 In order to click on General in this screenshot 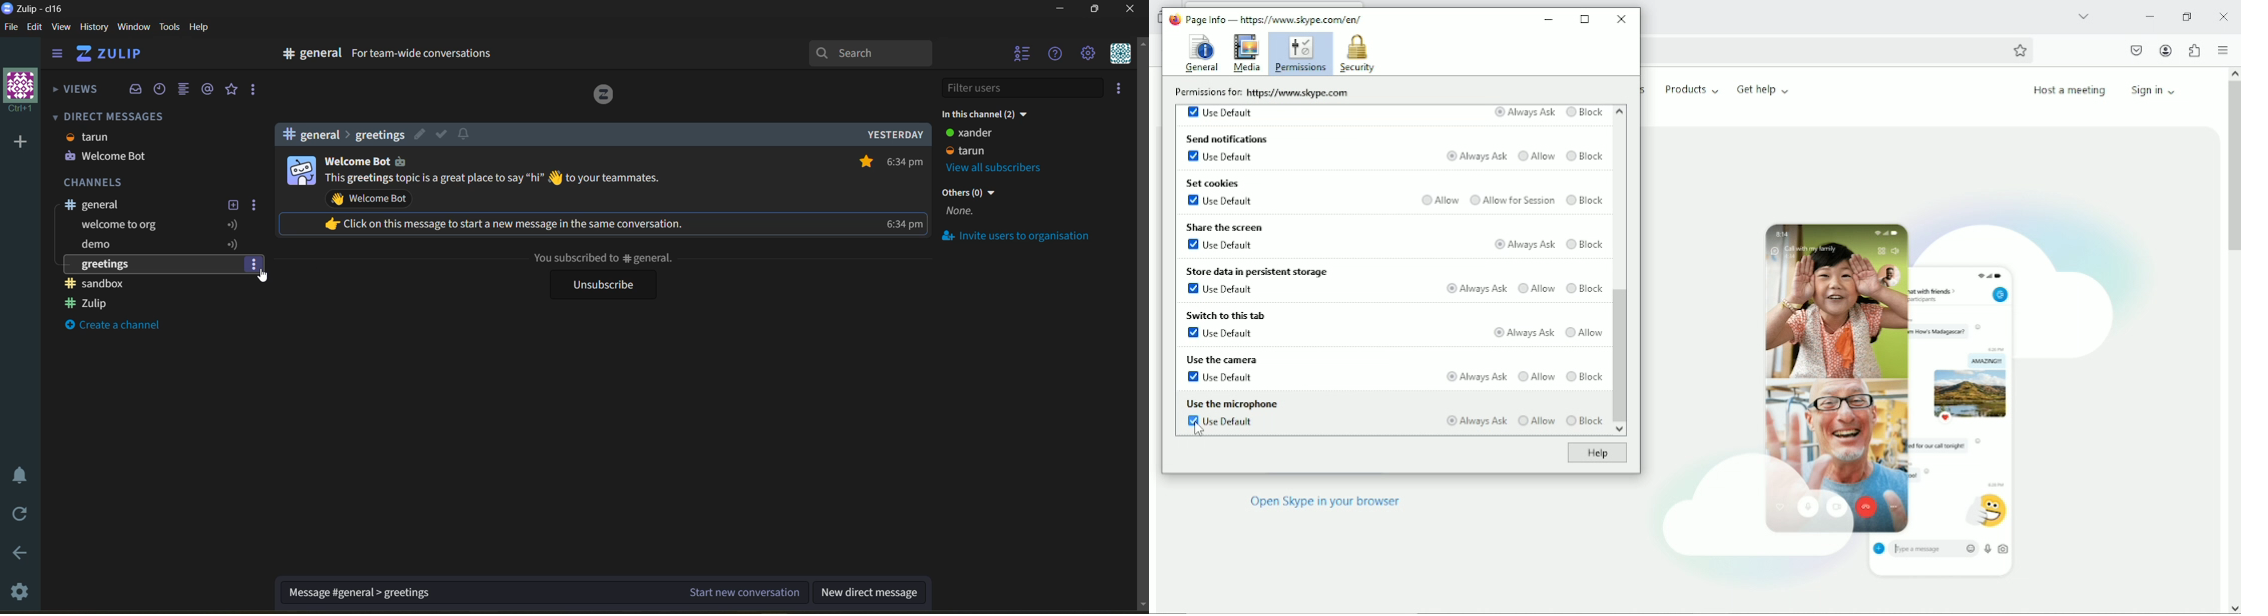, I will do `click(1200, 54)`.